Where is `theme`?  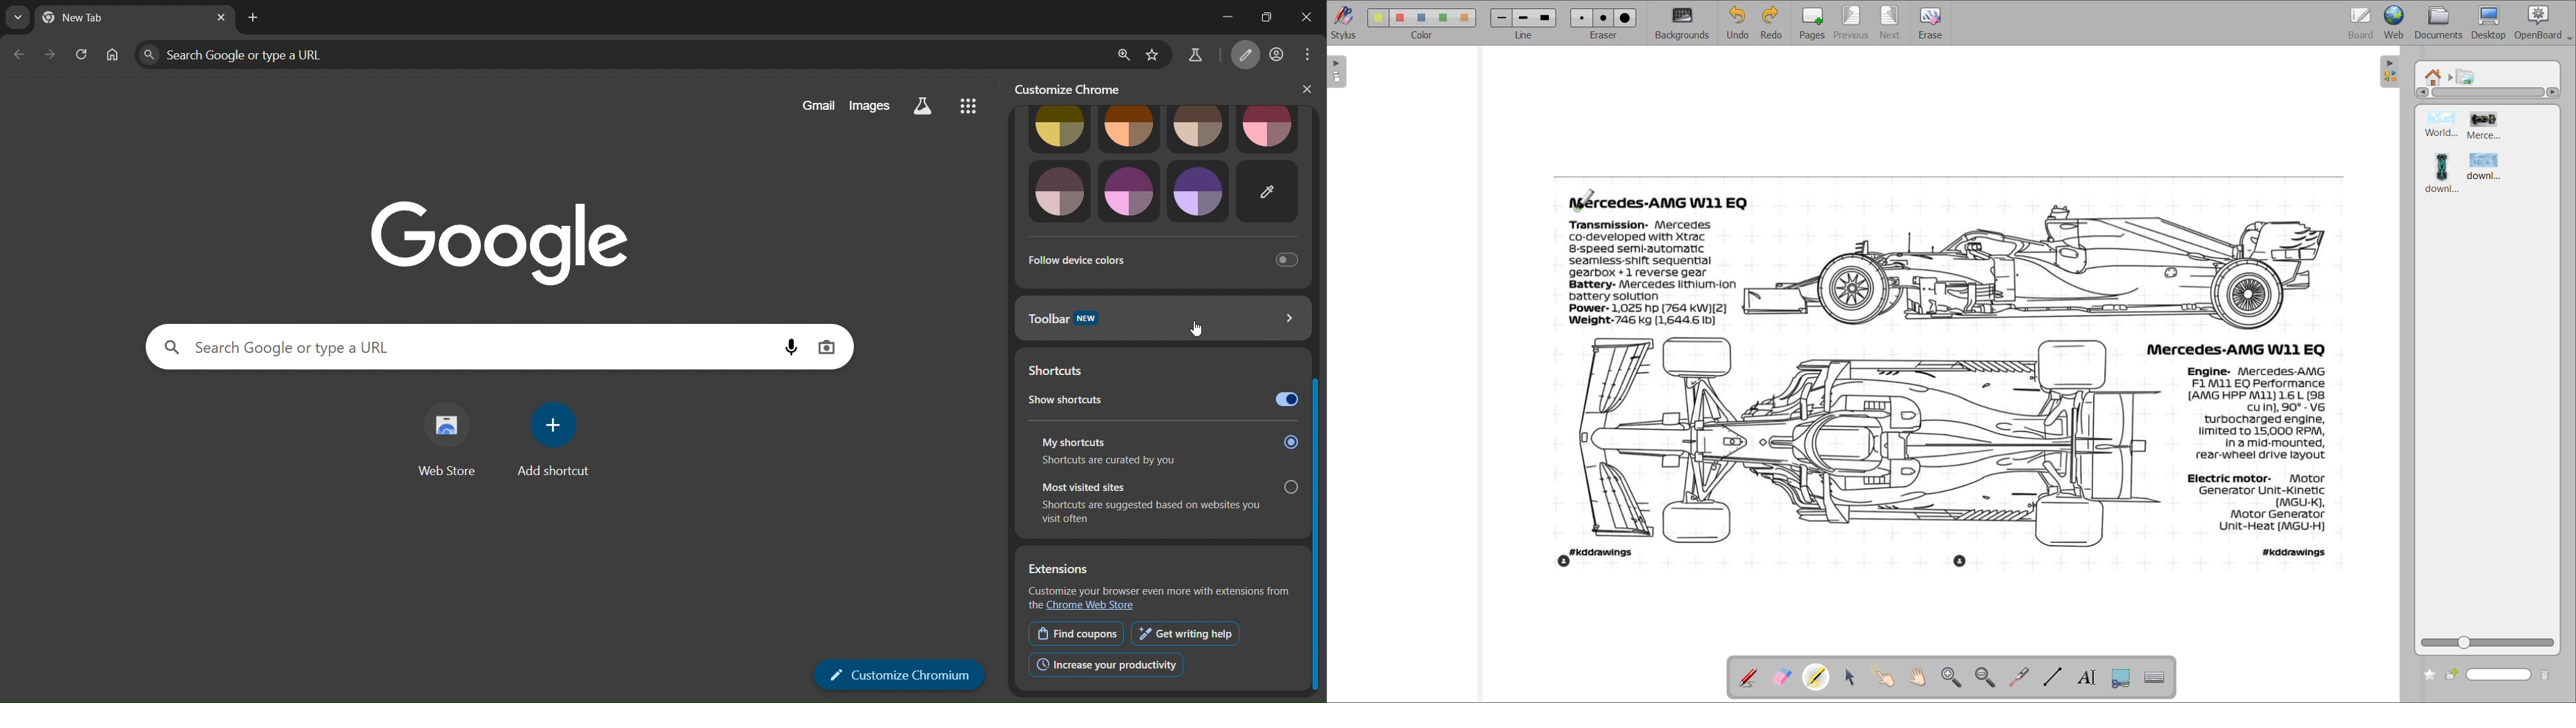
theme is located at coordinates (1267, 127).